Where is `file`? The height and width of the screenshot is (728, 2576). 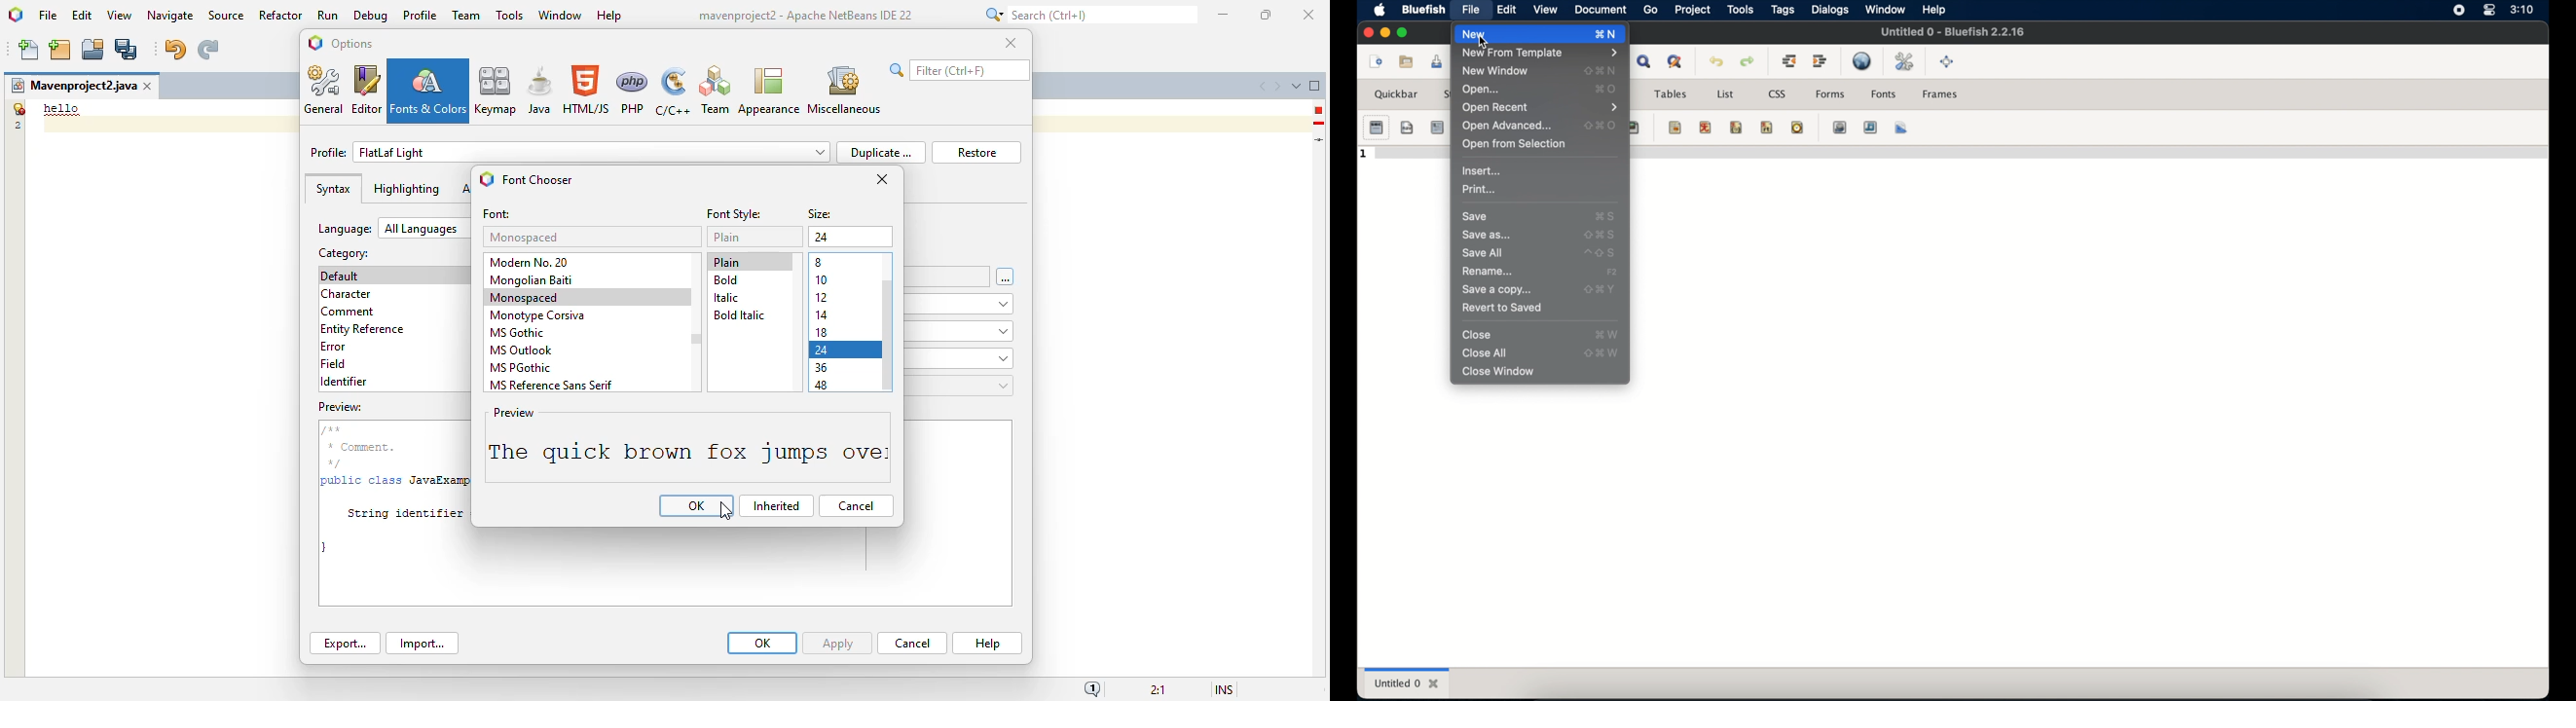
file is located at coordinates (1472, 9).